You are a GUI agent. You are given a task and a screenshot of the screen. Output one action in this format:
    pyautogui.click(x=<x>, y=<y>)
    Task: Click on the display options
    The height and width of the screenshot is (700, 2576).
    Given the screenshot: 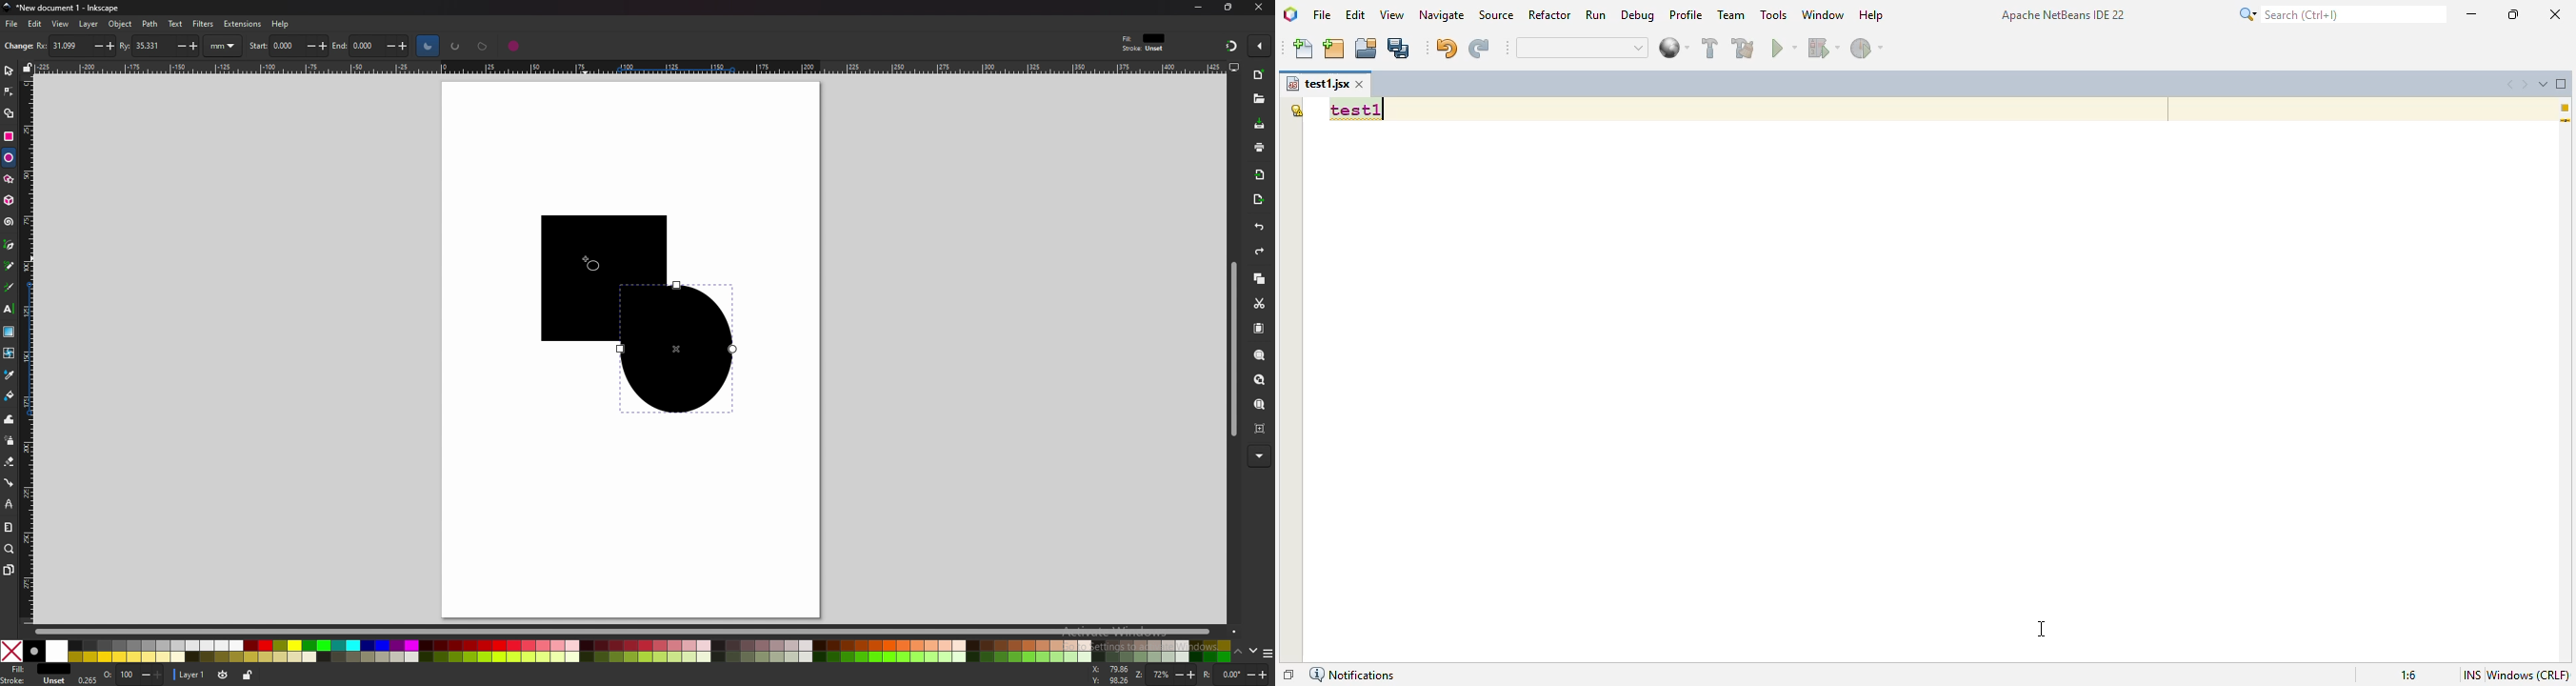 What is the action you would take?
    pyautogui.click(x=1234, y=66)
    